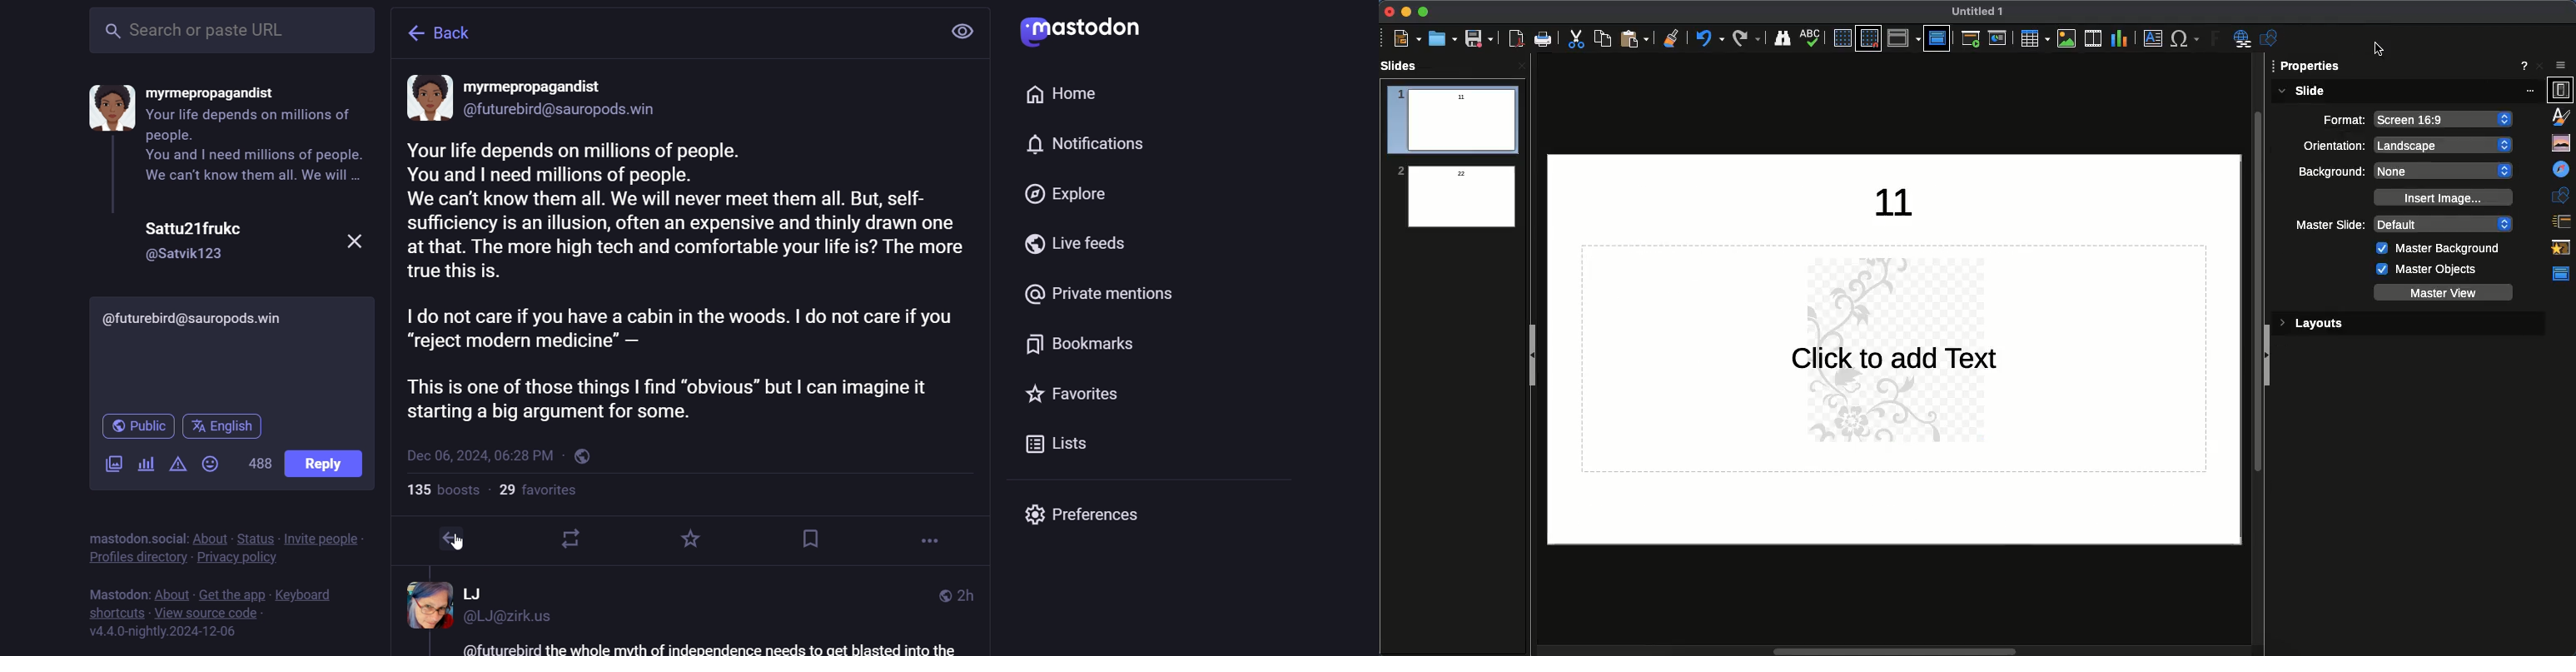 Image resolution: width=2576 pixels, height=672 pixels. What do you see at coordinates (1071, 95) in the screenshot?
I see `home` at bounding box center [1071, 95].